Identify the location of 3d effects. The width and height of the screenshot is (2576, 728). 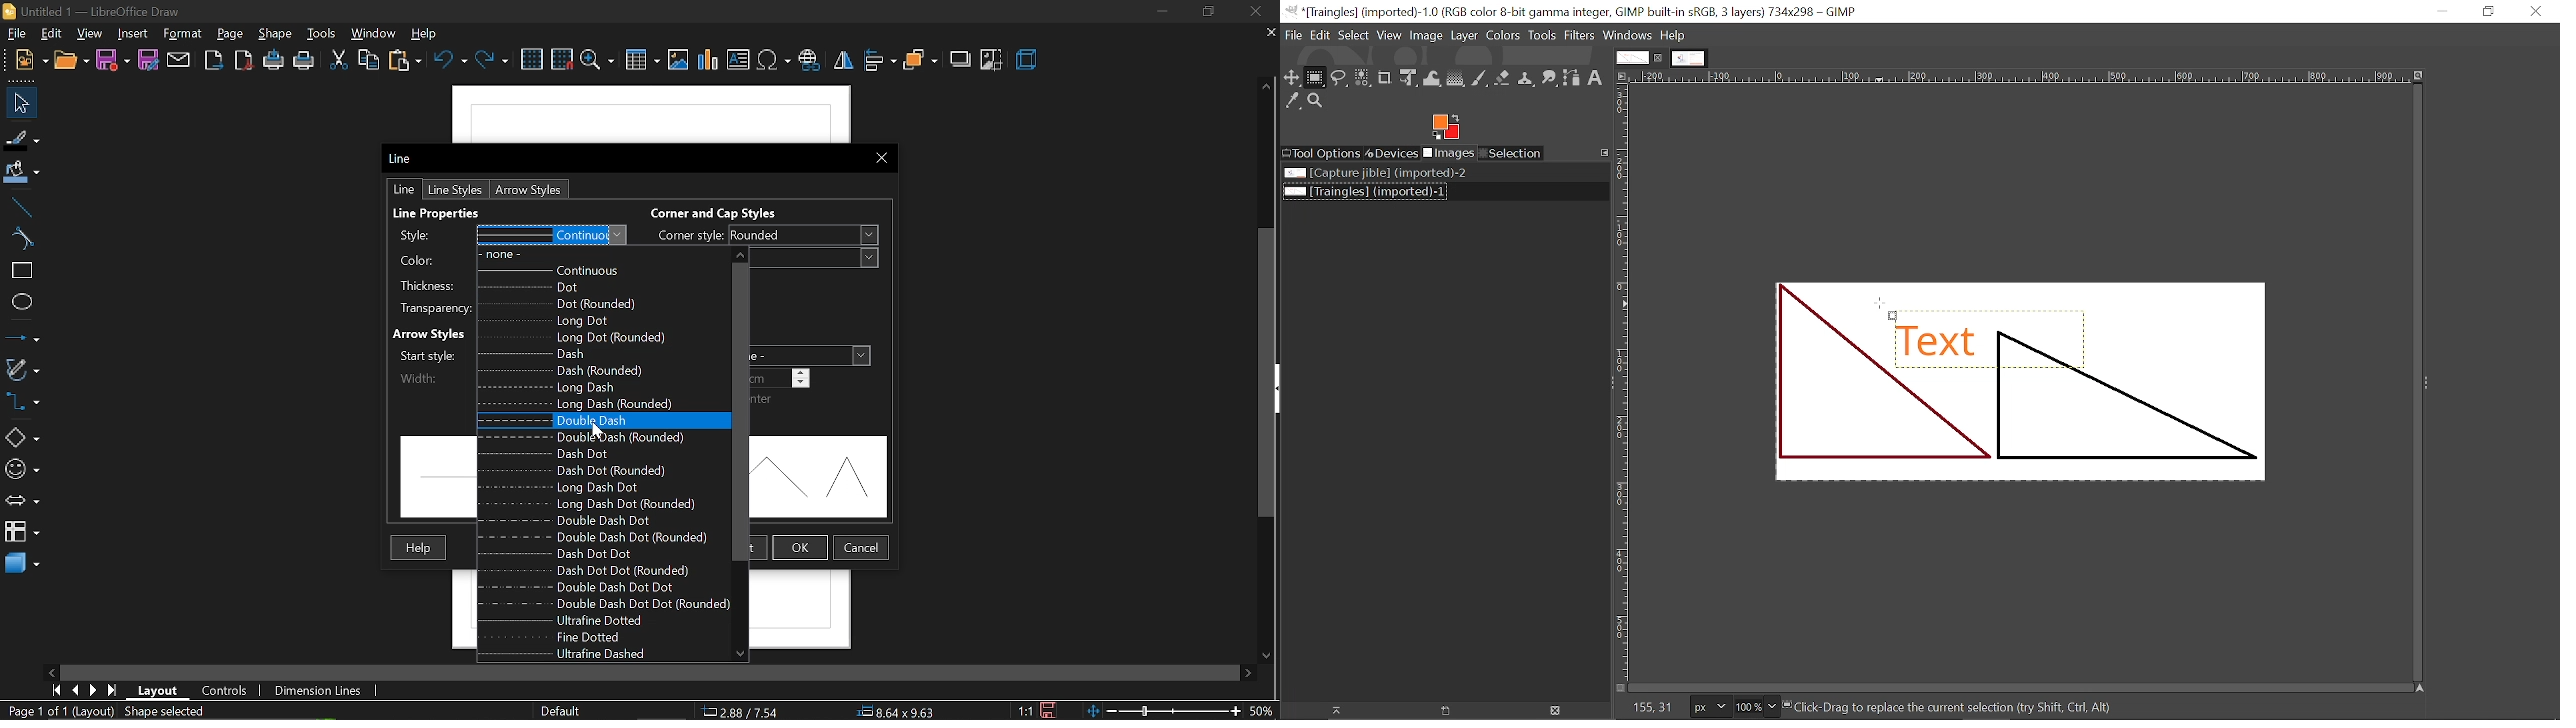
(1026, 58).